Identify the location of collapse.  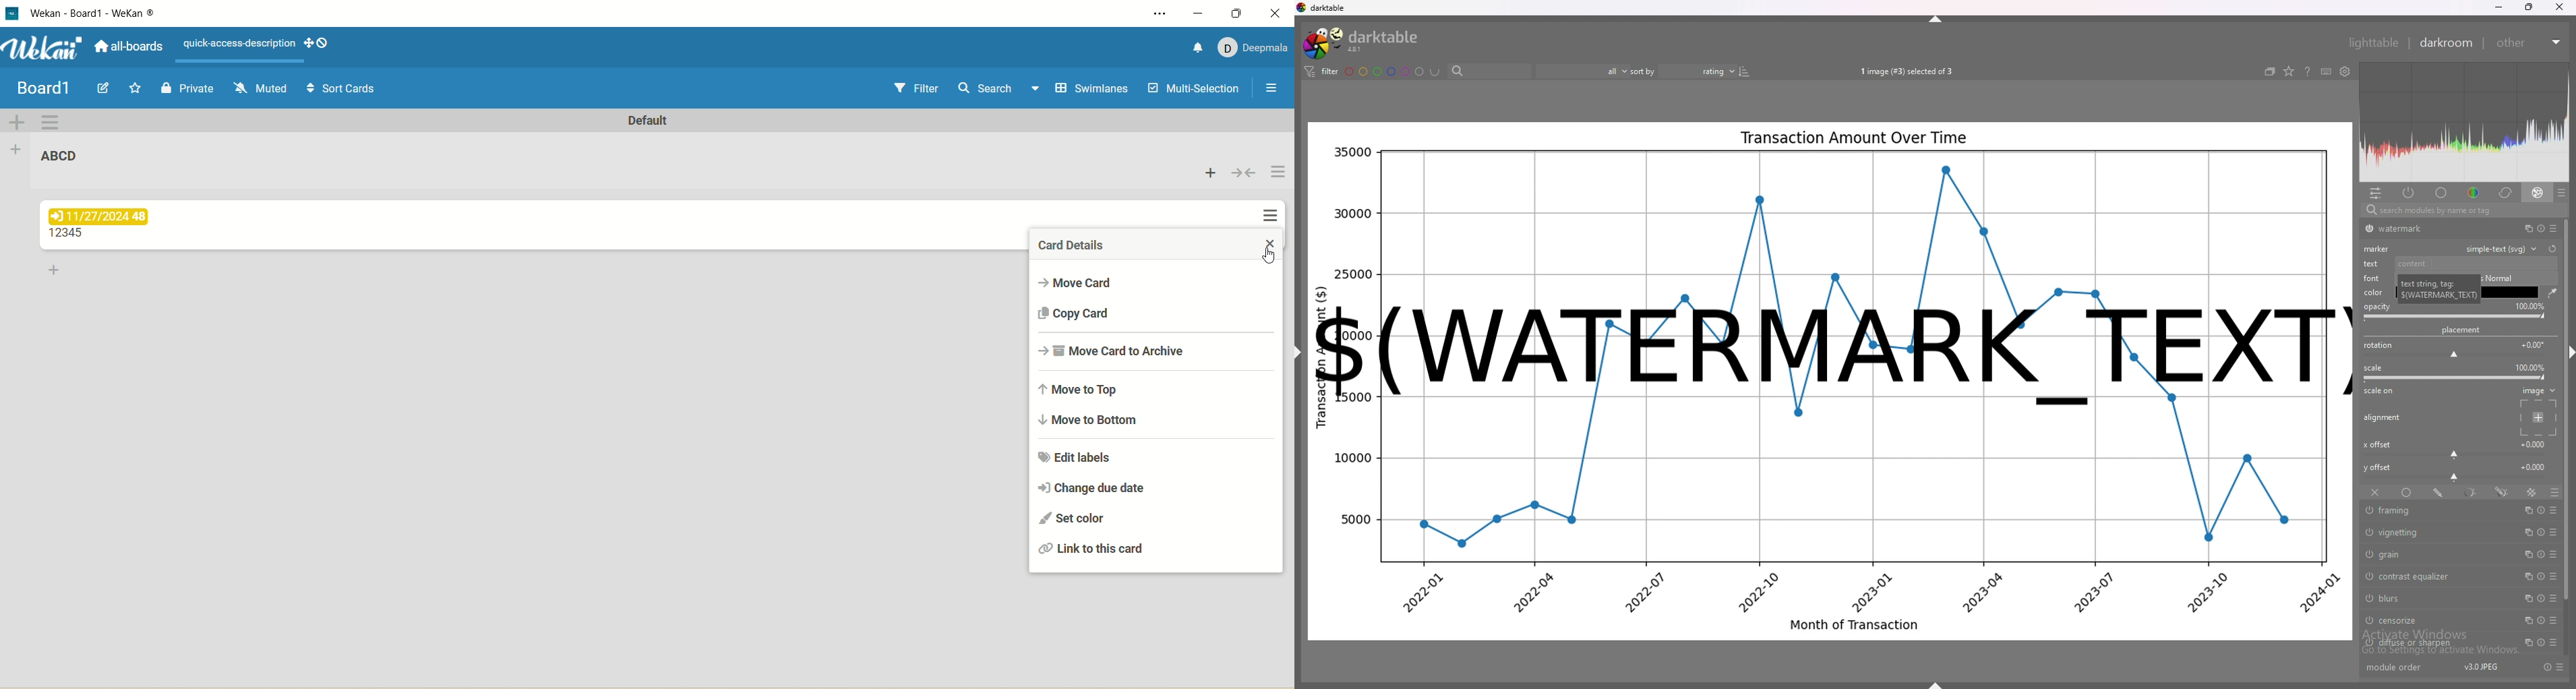
(1245, 173).